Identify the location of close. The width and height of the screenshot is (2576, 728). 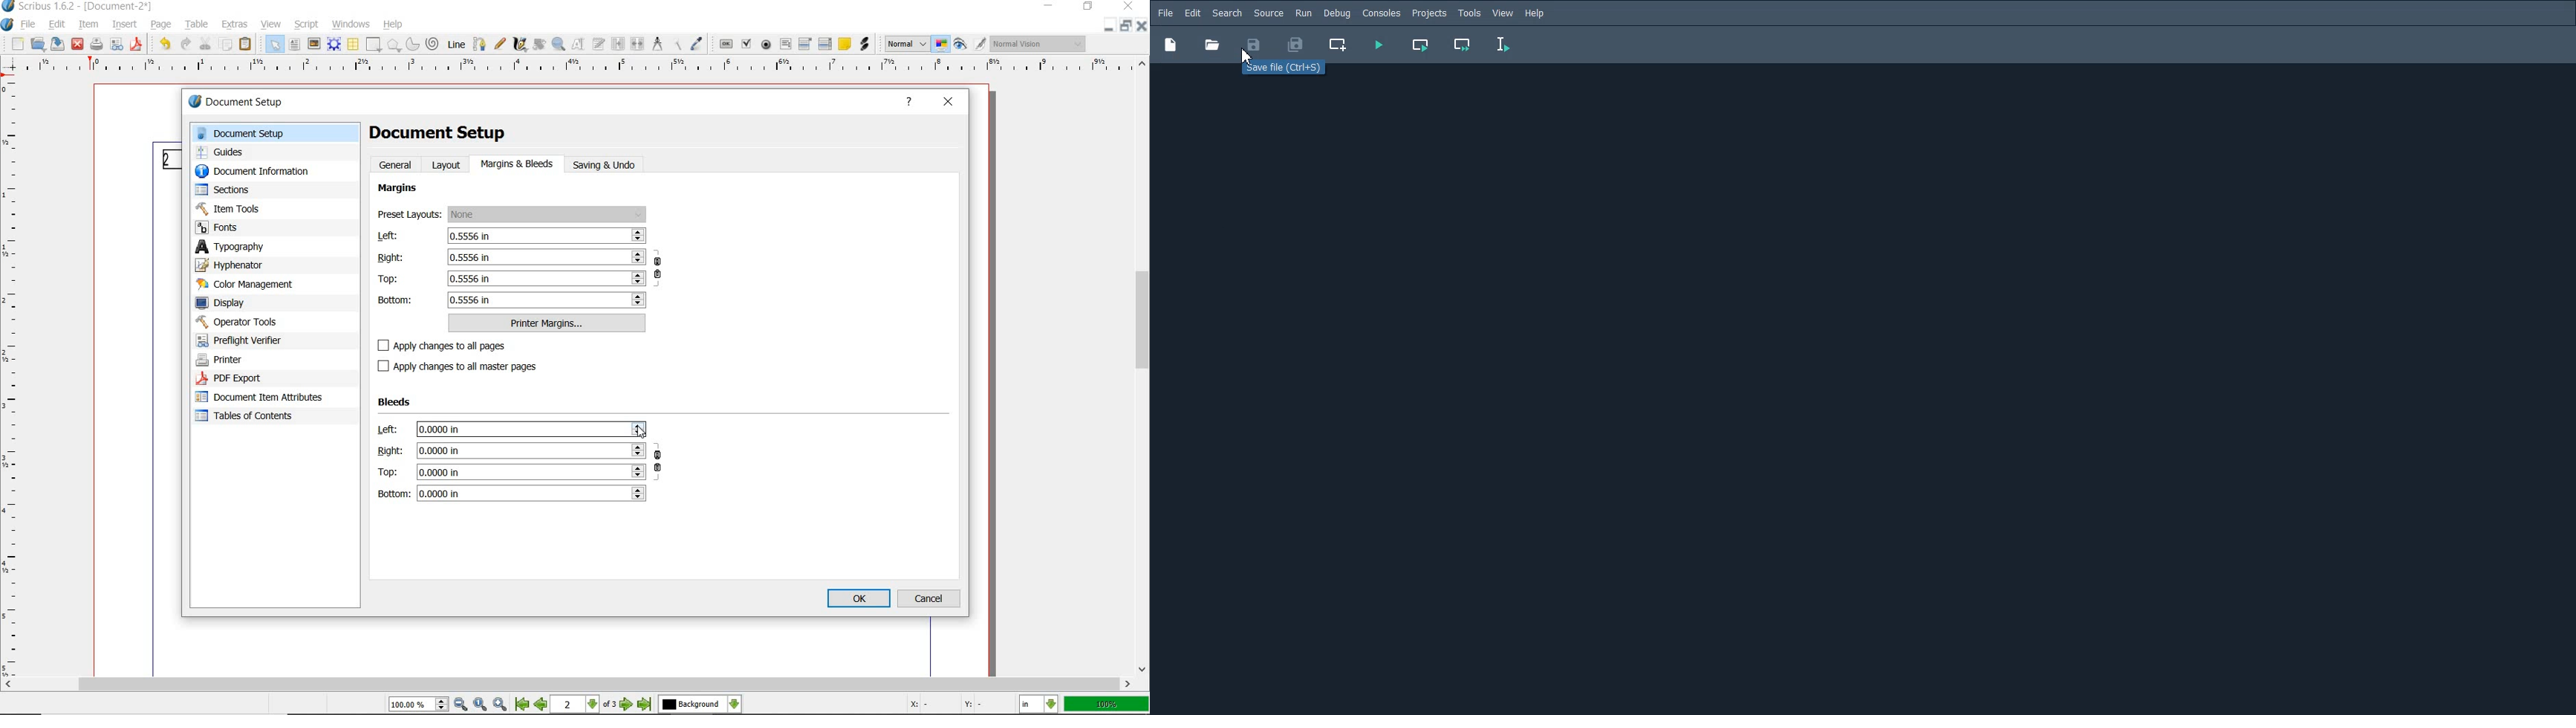
(950, 100).